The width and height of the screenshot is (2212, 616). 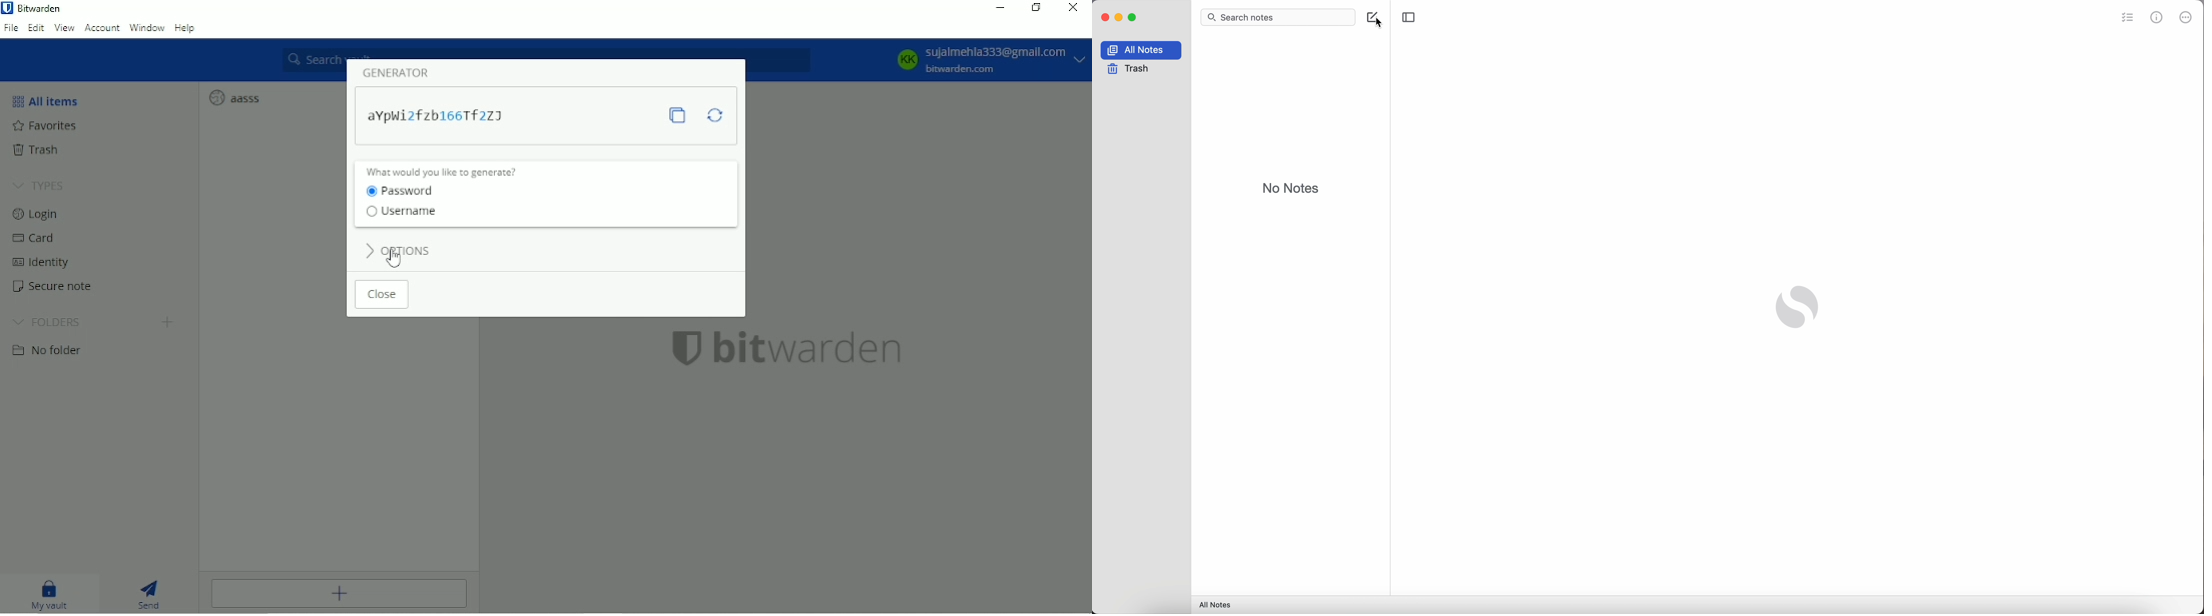 I want to click on Edit, so click(x=36, y=29).